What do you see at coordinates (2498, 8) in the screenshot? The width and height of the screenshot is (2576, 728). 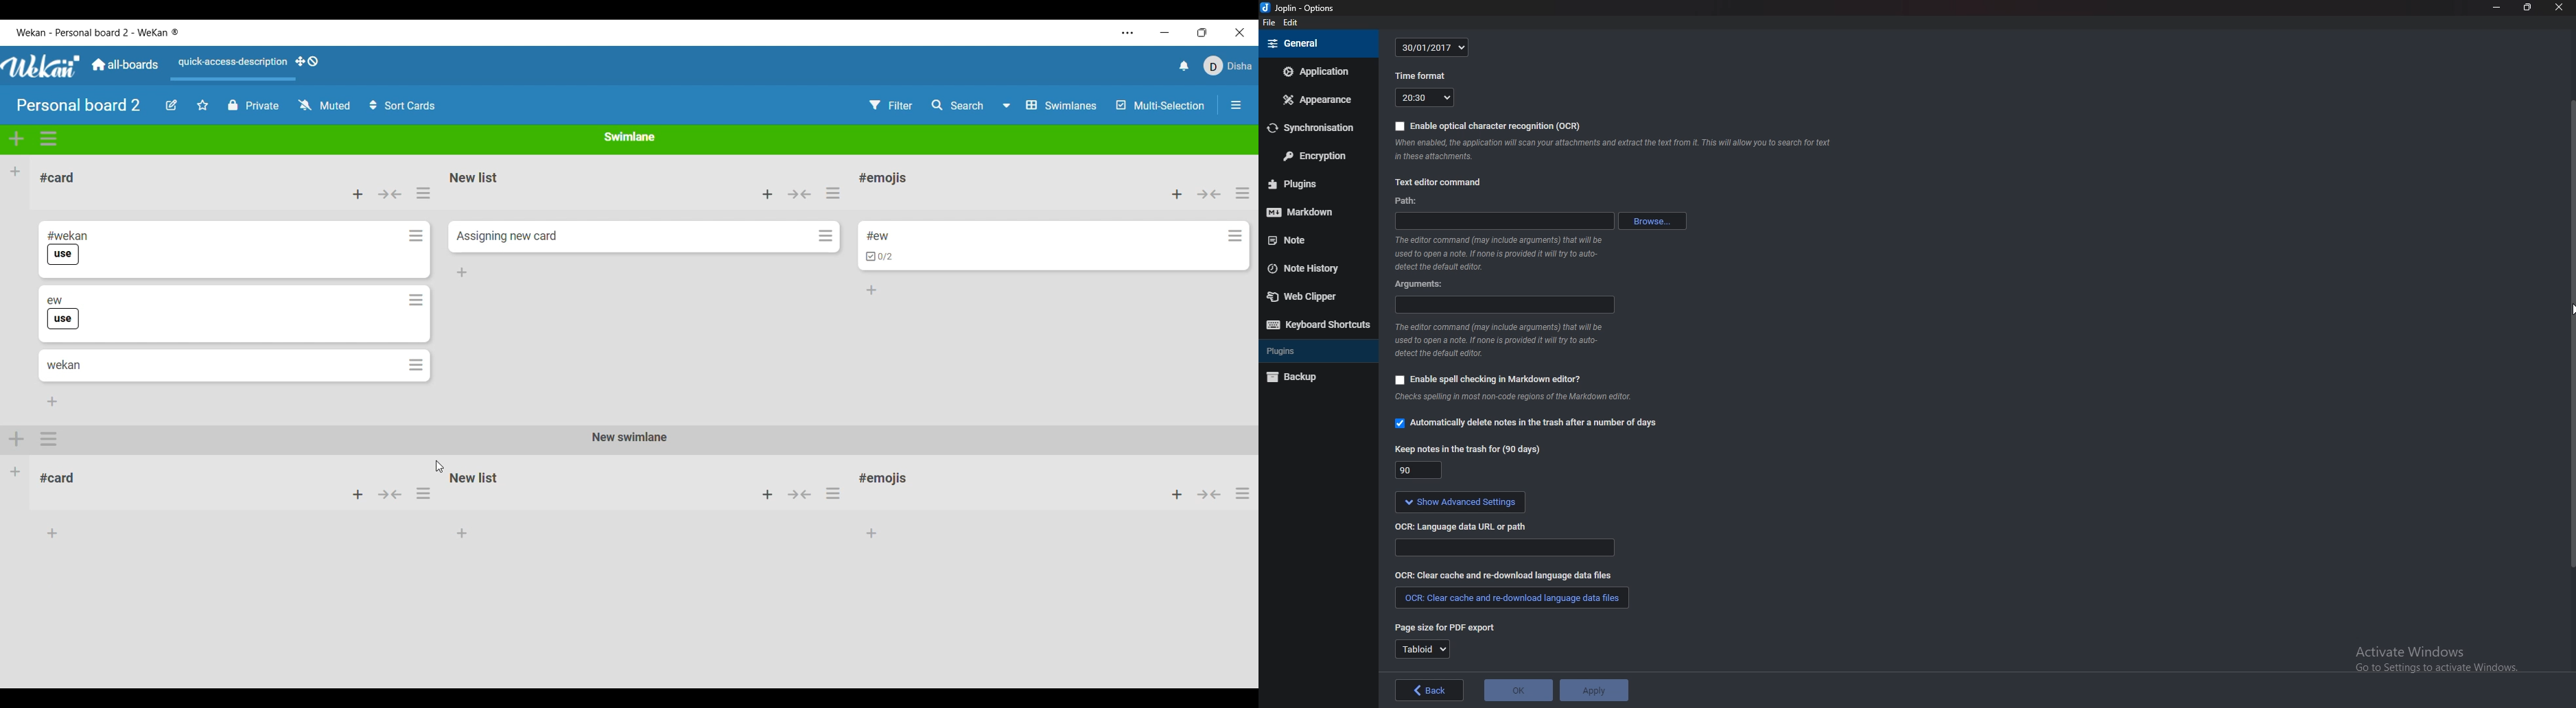 I see `Minimize` at bounding box center [2498, 8].